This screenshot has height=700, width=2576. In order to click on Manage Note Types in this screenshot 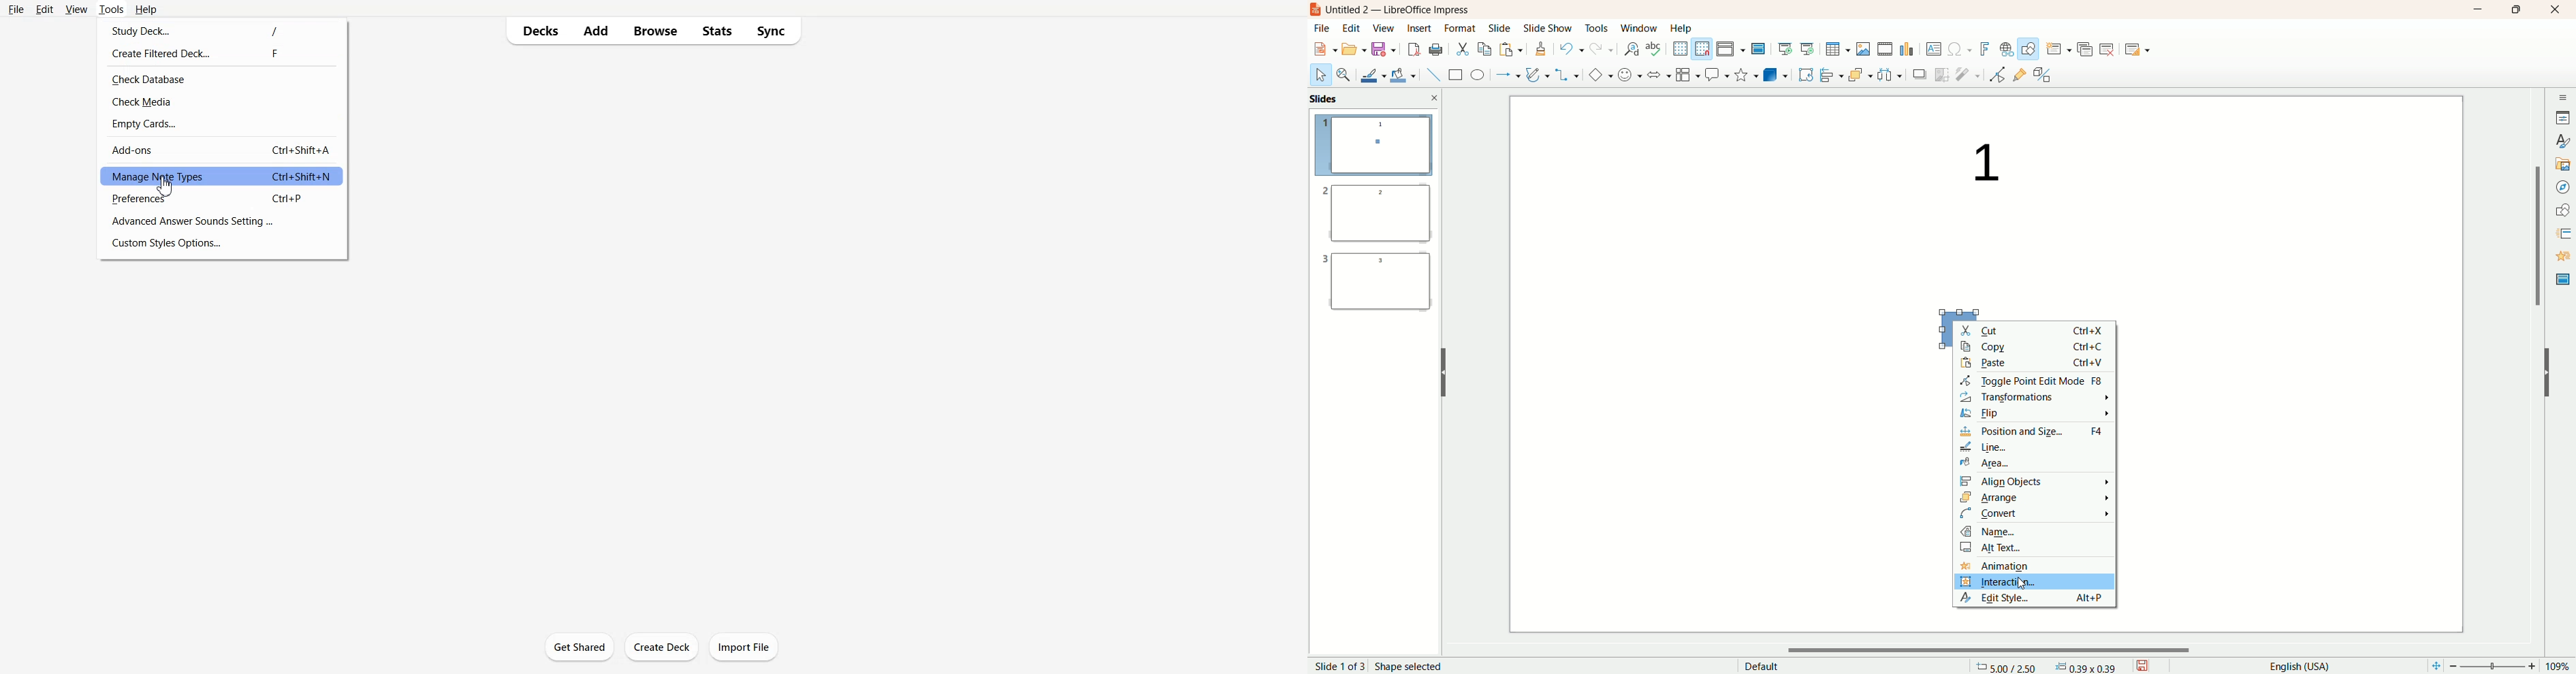, I will do `click(223, 176)`.